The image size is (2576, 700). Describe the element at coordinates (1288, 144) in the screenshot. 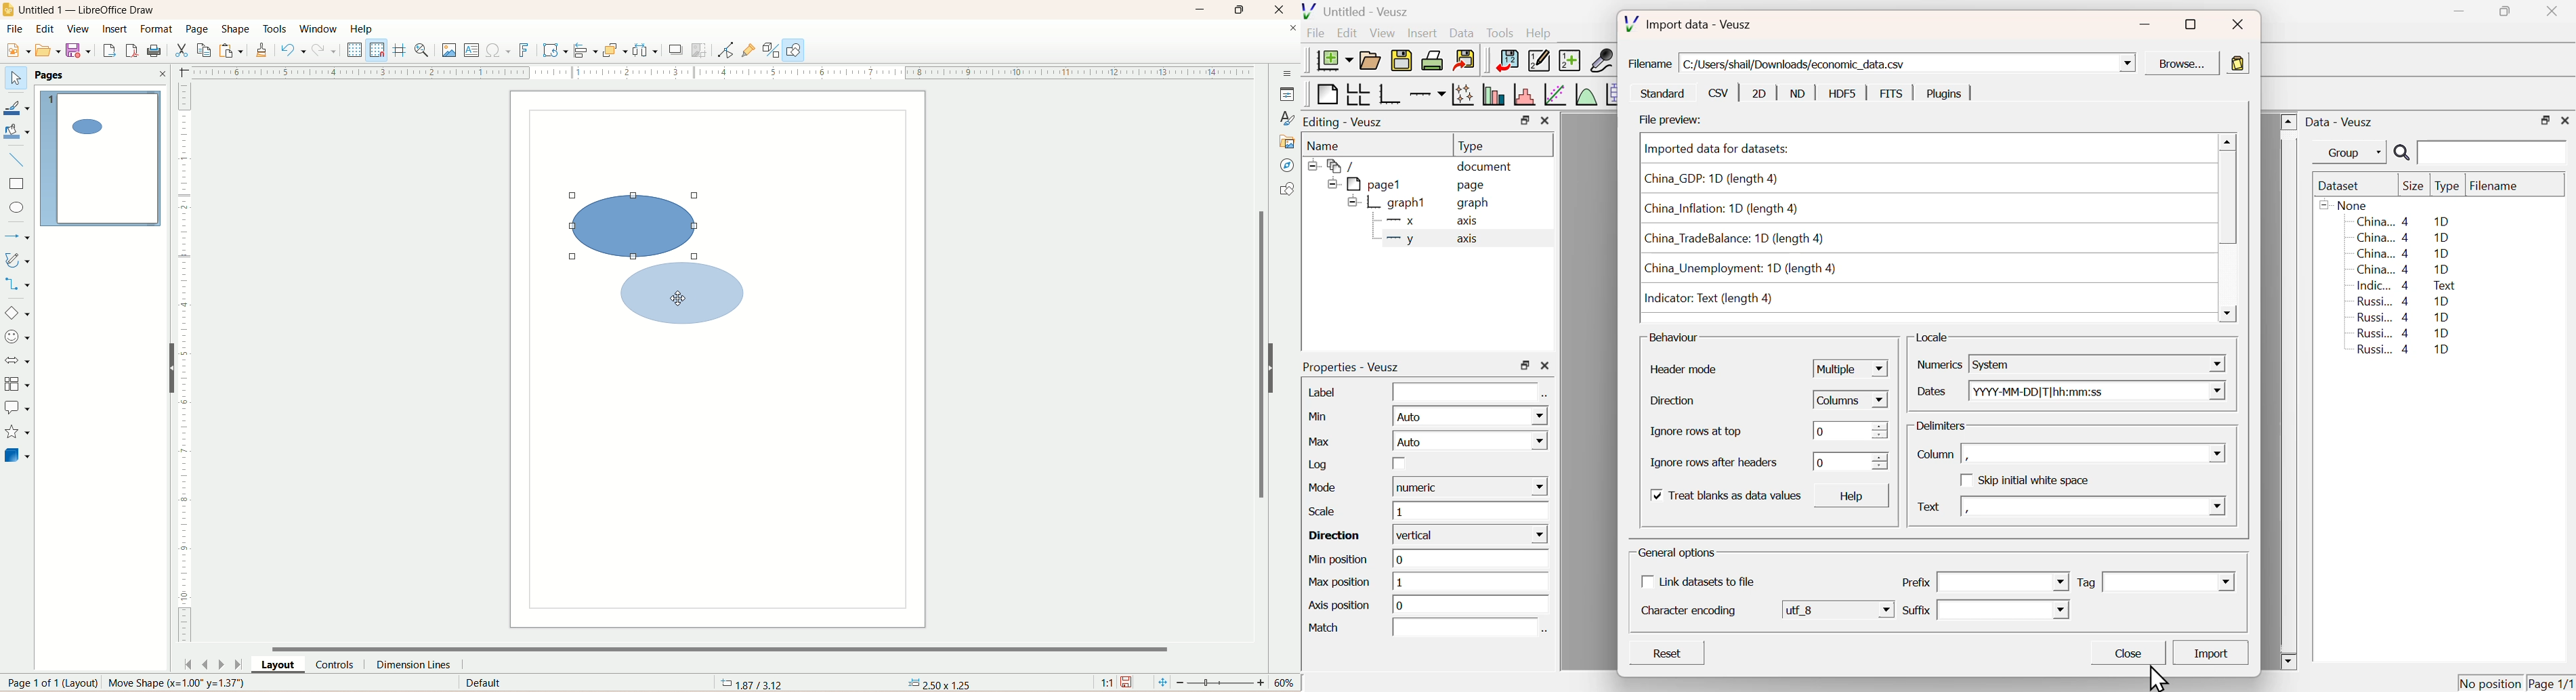

I see `gallery` at that location.